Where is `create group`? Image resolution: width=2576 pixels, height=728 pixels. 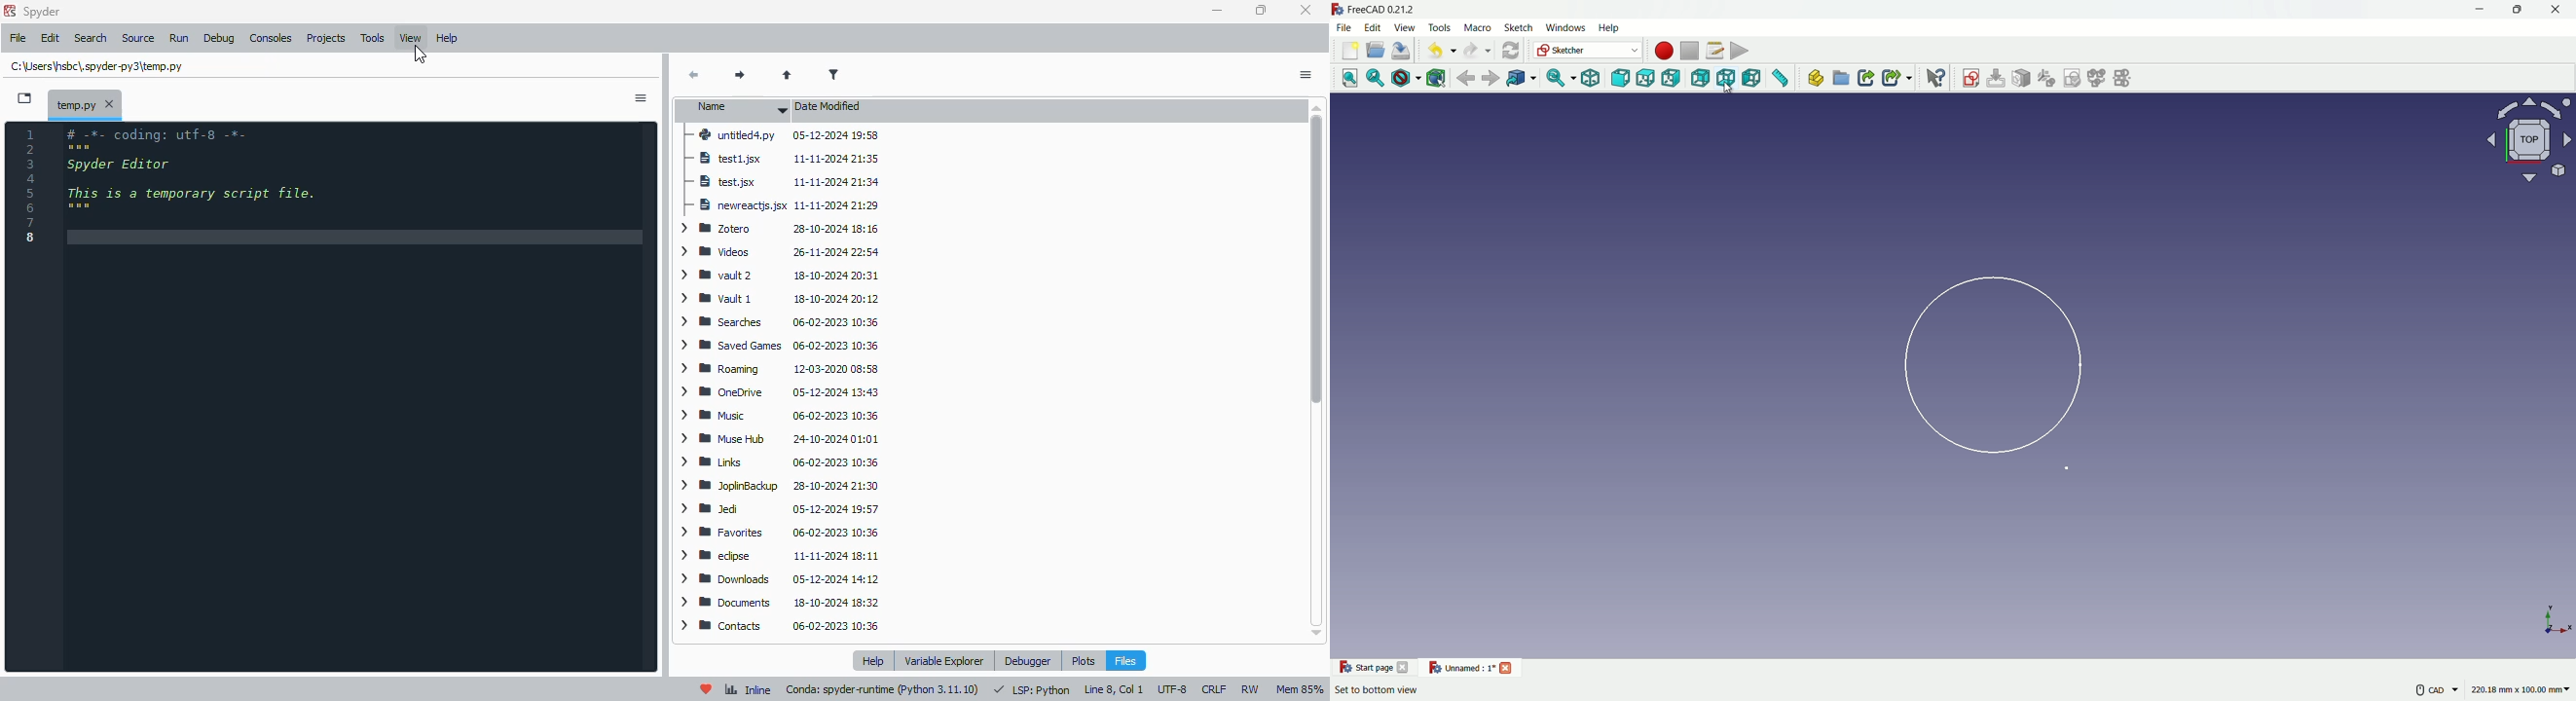
create group is located at coordinates (1841, 79).